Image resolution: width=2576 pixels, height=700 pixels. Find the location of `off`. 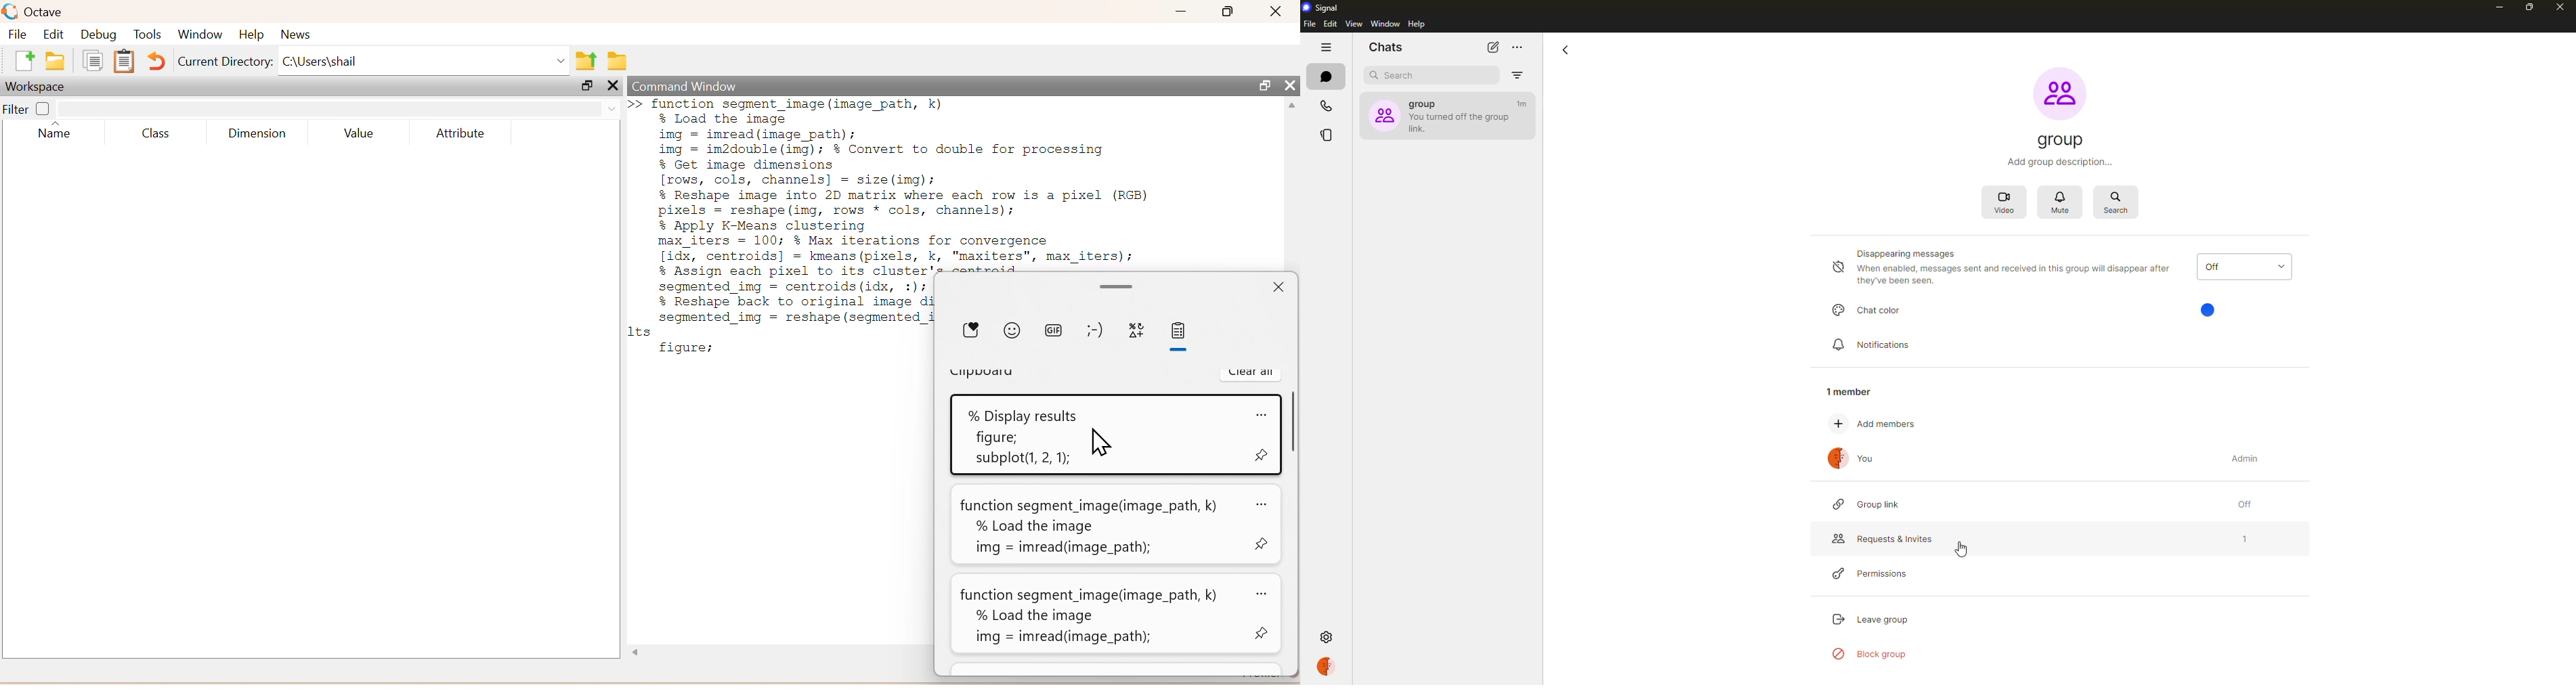

off is located at coordinates (2243, 504).